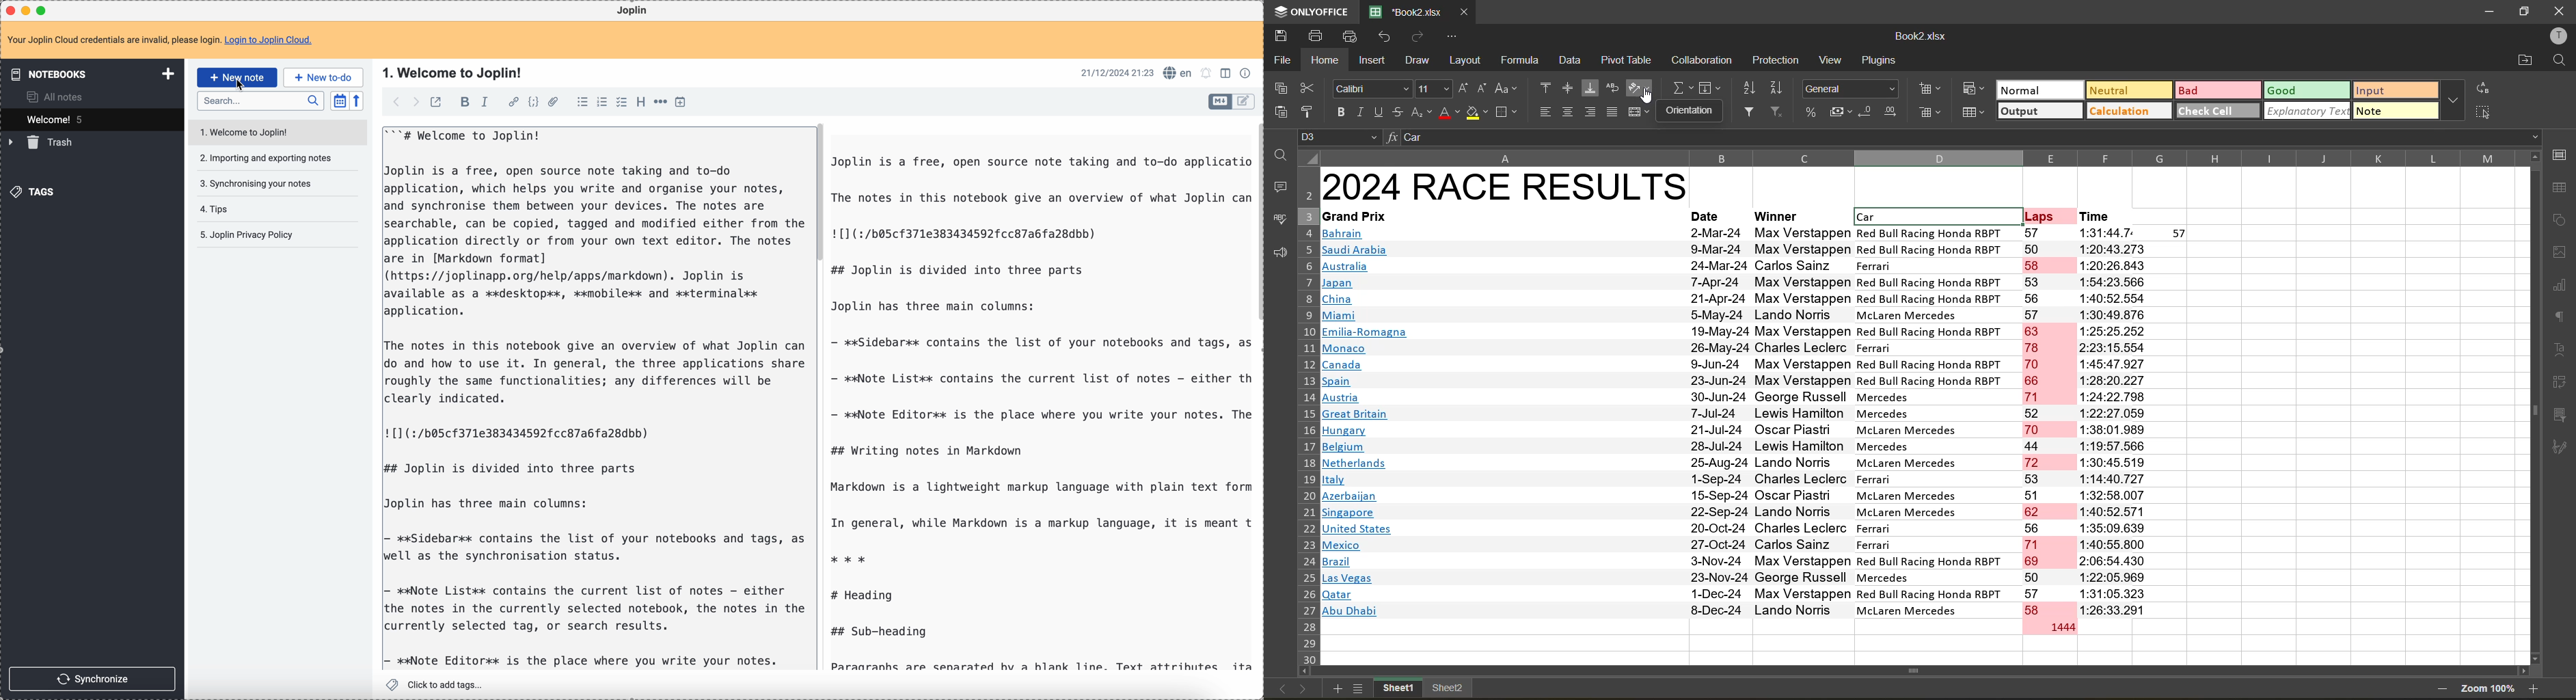 This screenshot has width=2576, height=700. What do you see at coordinates (1961, 139) in the screenshot?
I see `formula bar` at bounding box center [1961, 139].